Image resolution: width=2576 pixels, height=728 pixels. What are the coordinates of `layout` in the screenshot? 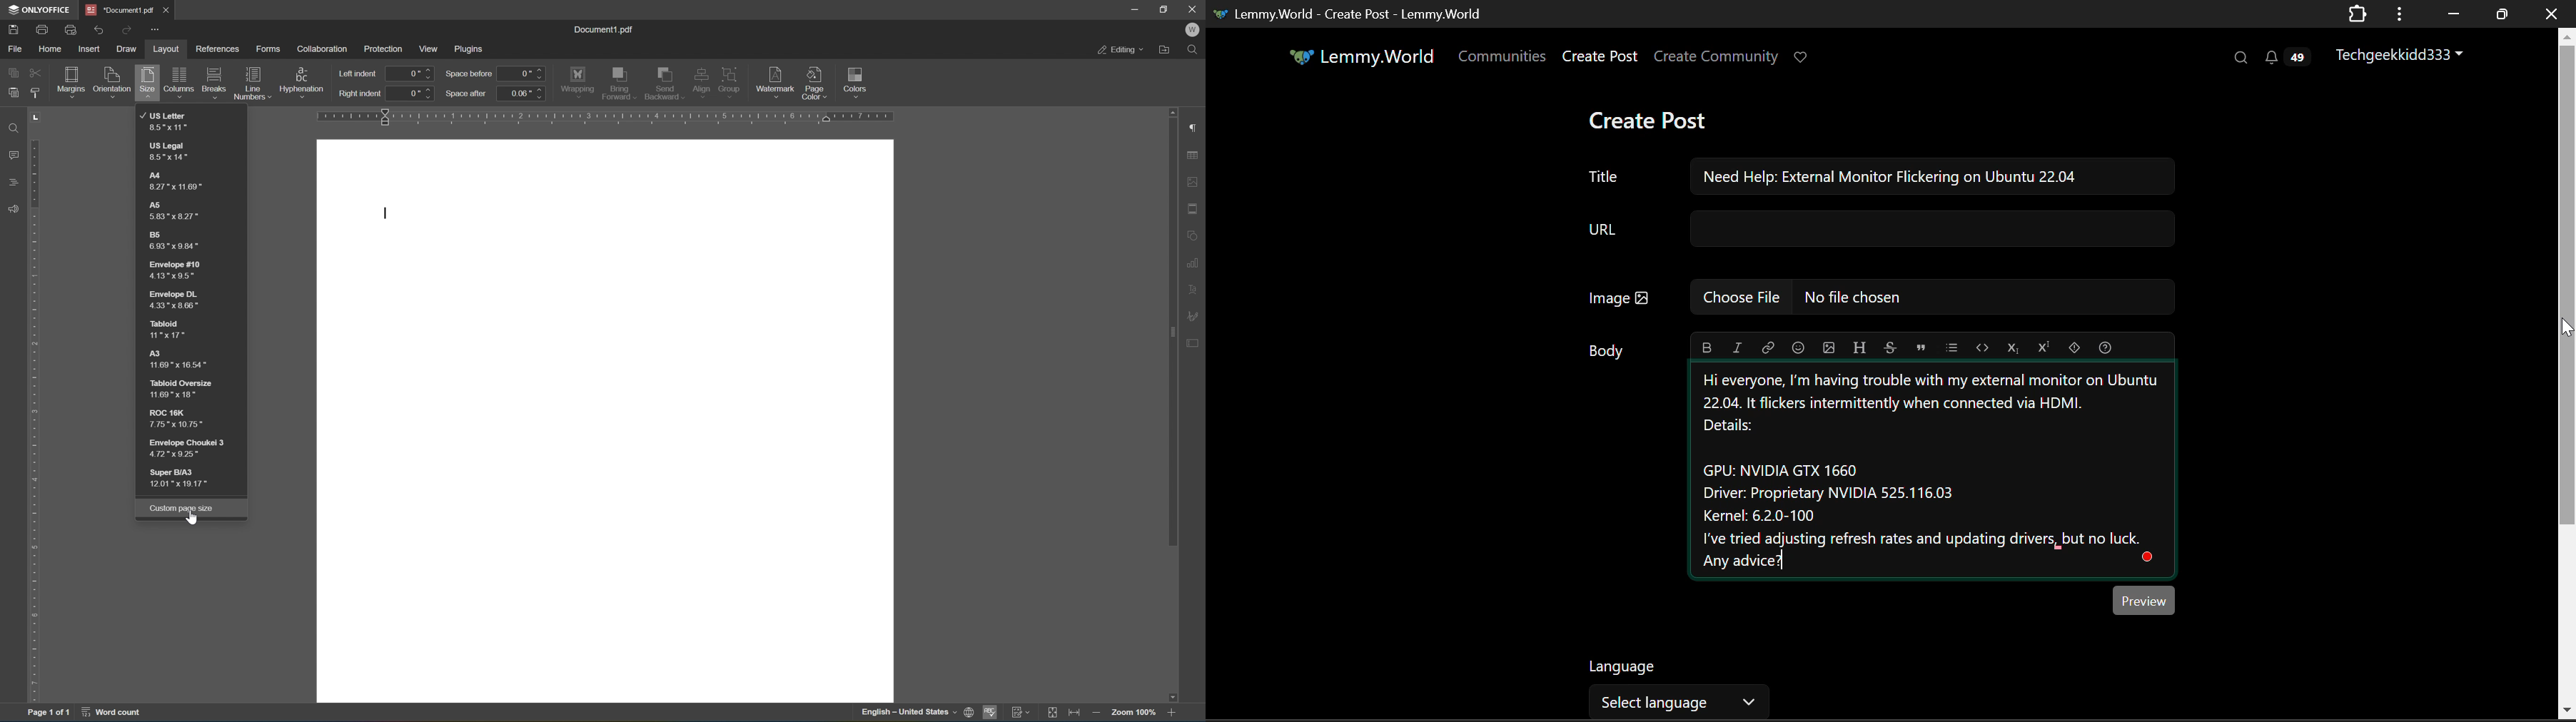 It's located at (165, 48).